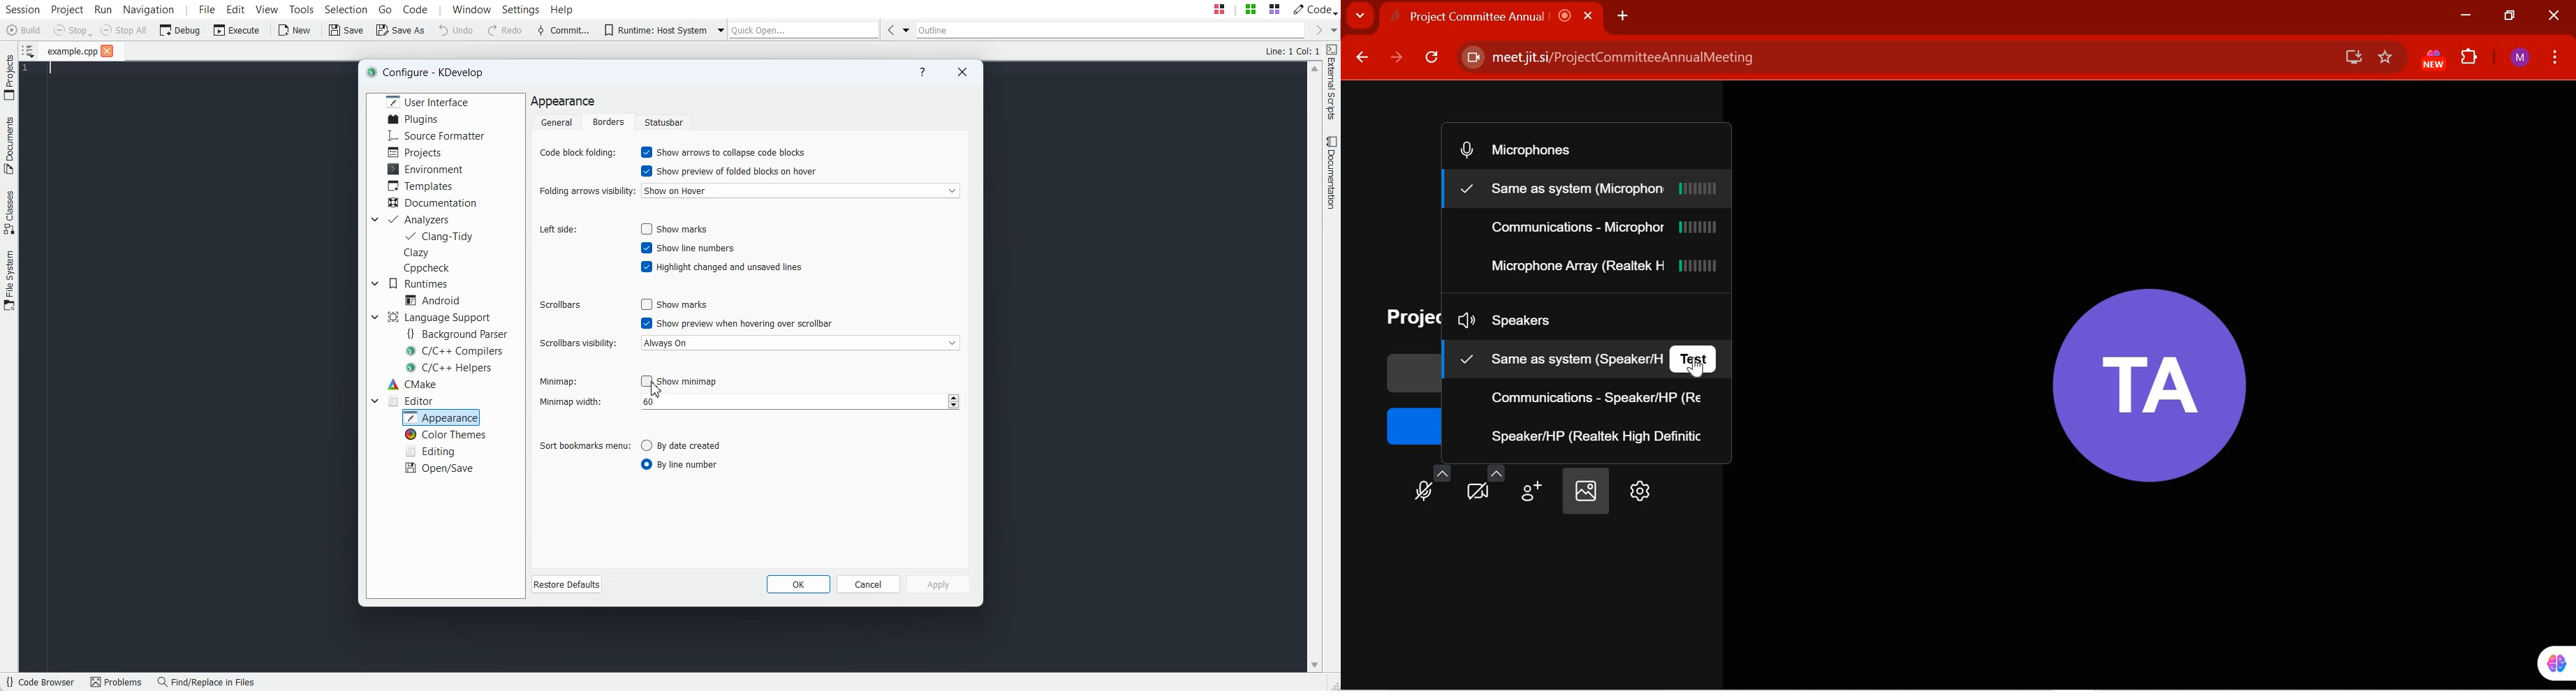 The height and width of the screenshot is (700, 2576). What do you see at coordinates (730, 171) in the screenshot?
I see `Enable show preview of folded blocks on hover` at bounding box center [730, 171].